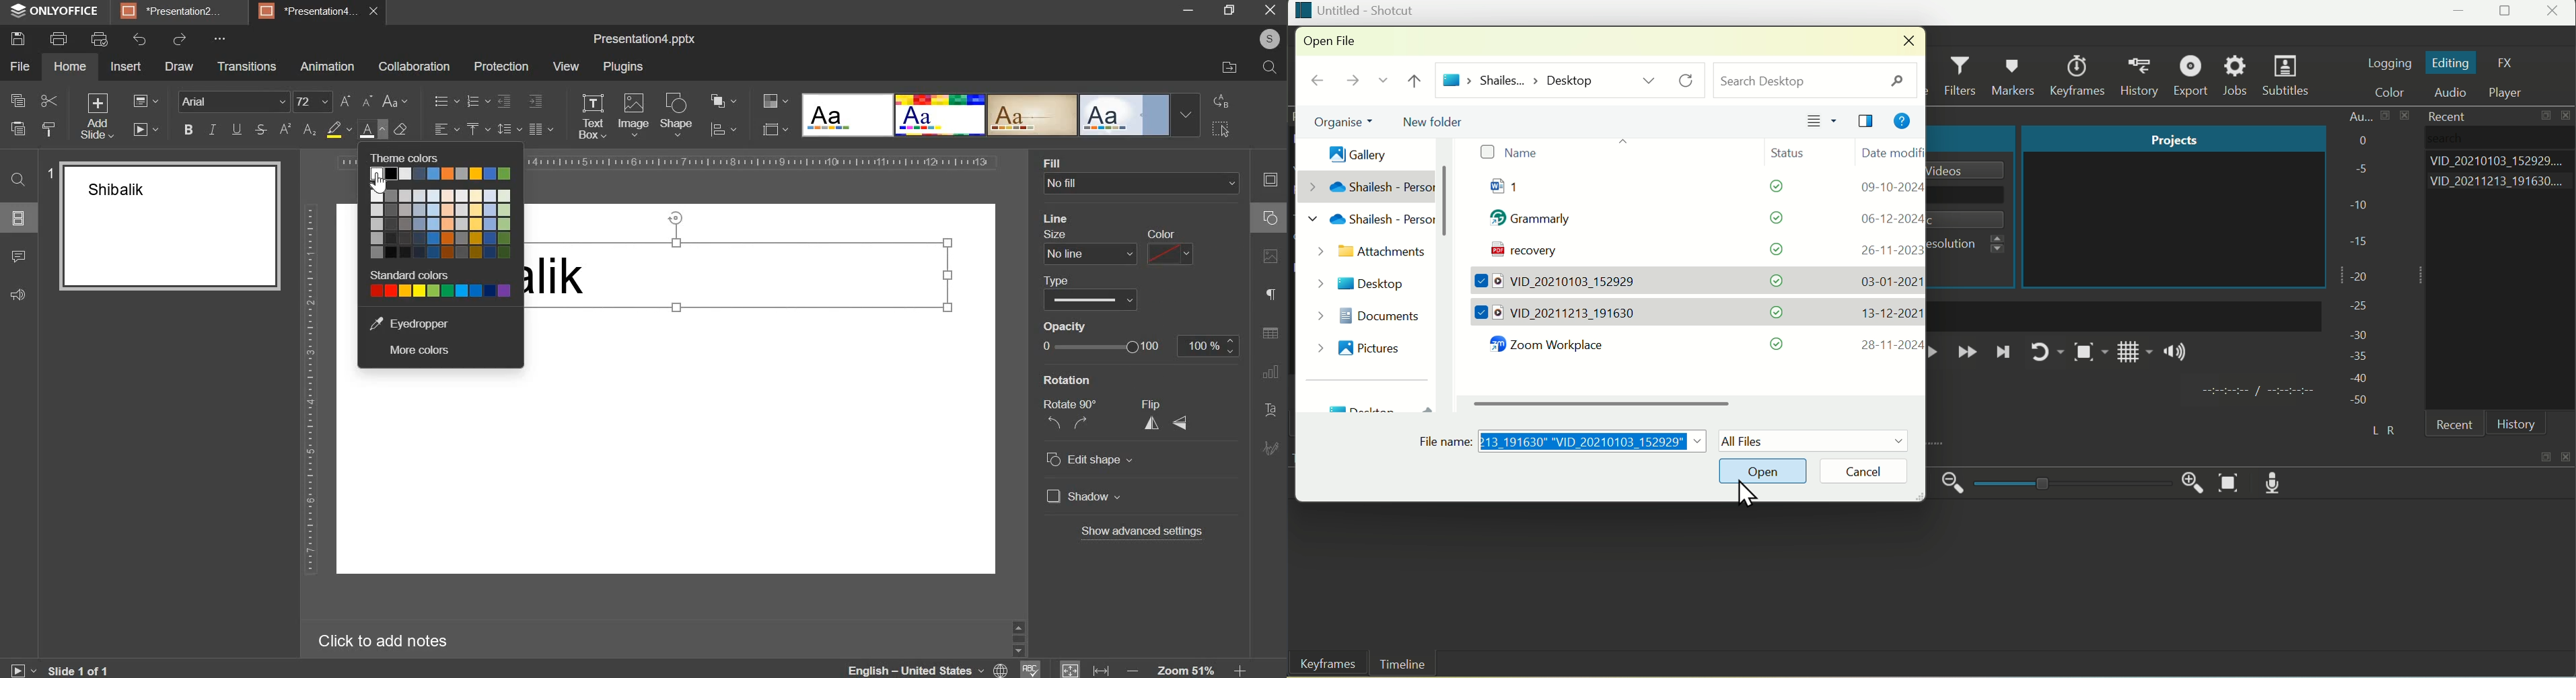 This screenshot has width=2576, height=700. I want to click on Untitled - shortcut, so click(1354, 10).